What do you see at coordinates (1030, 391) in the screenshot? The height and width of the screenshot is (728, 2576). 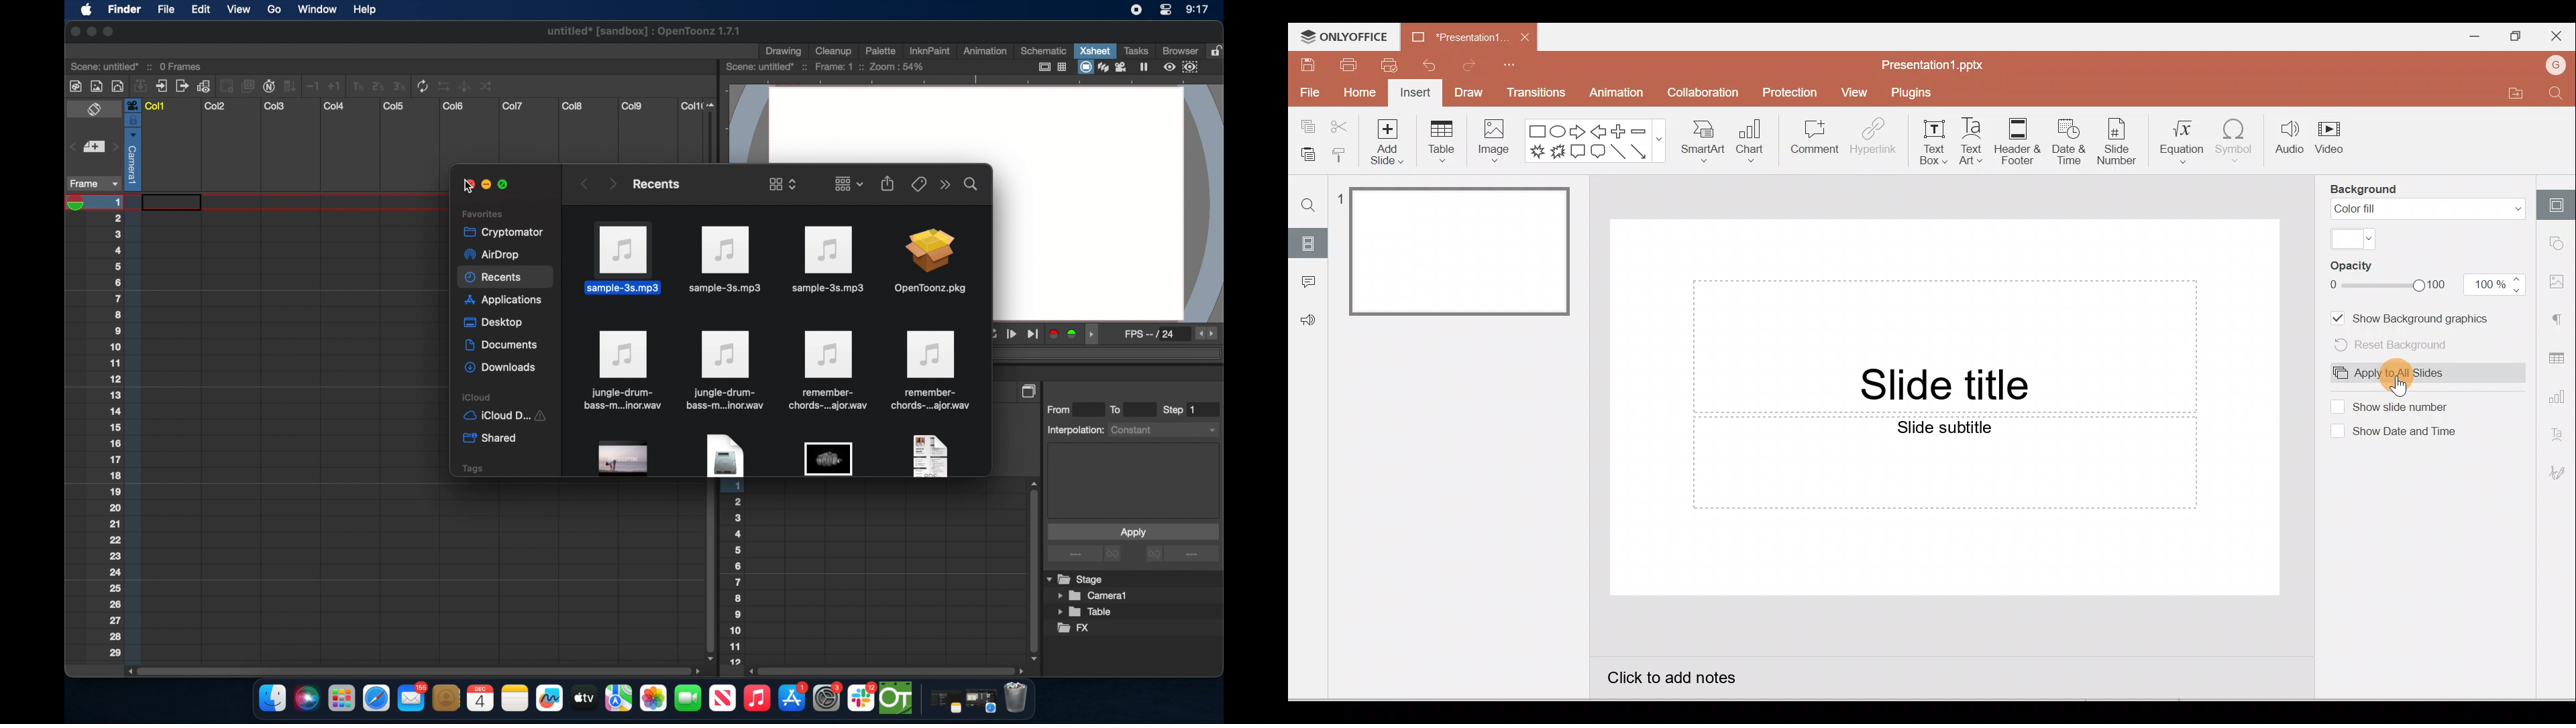 I see `copy` at bounding box center [1030, 391].